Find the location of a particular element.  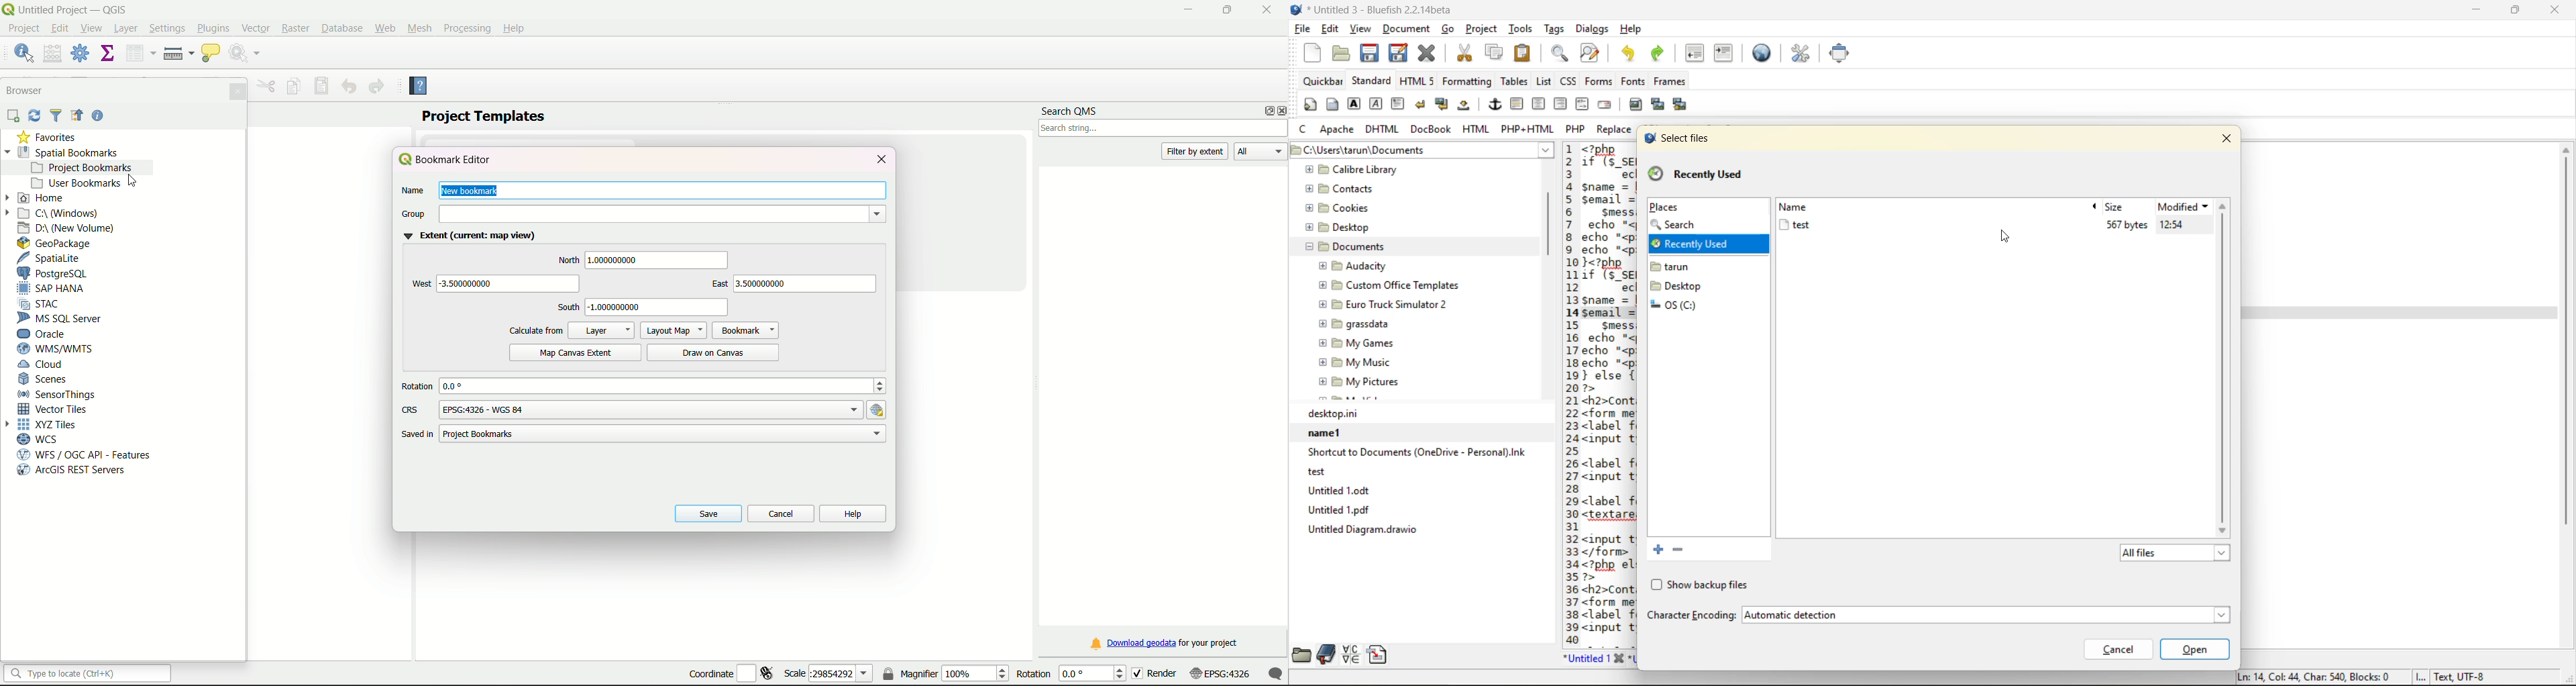

rotation is located at coordinates (641, 386).